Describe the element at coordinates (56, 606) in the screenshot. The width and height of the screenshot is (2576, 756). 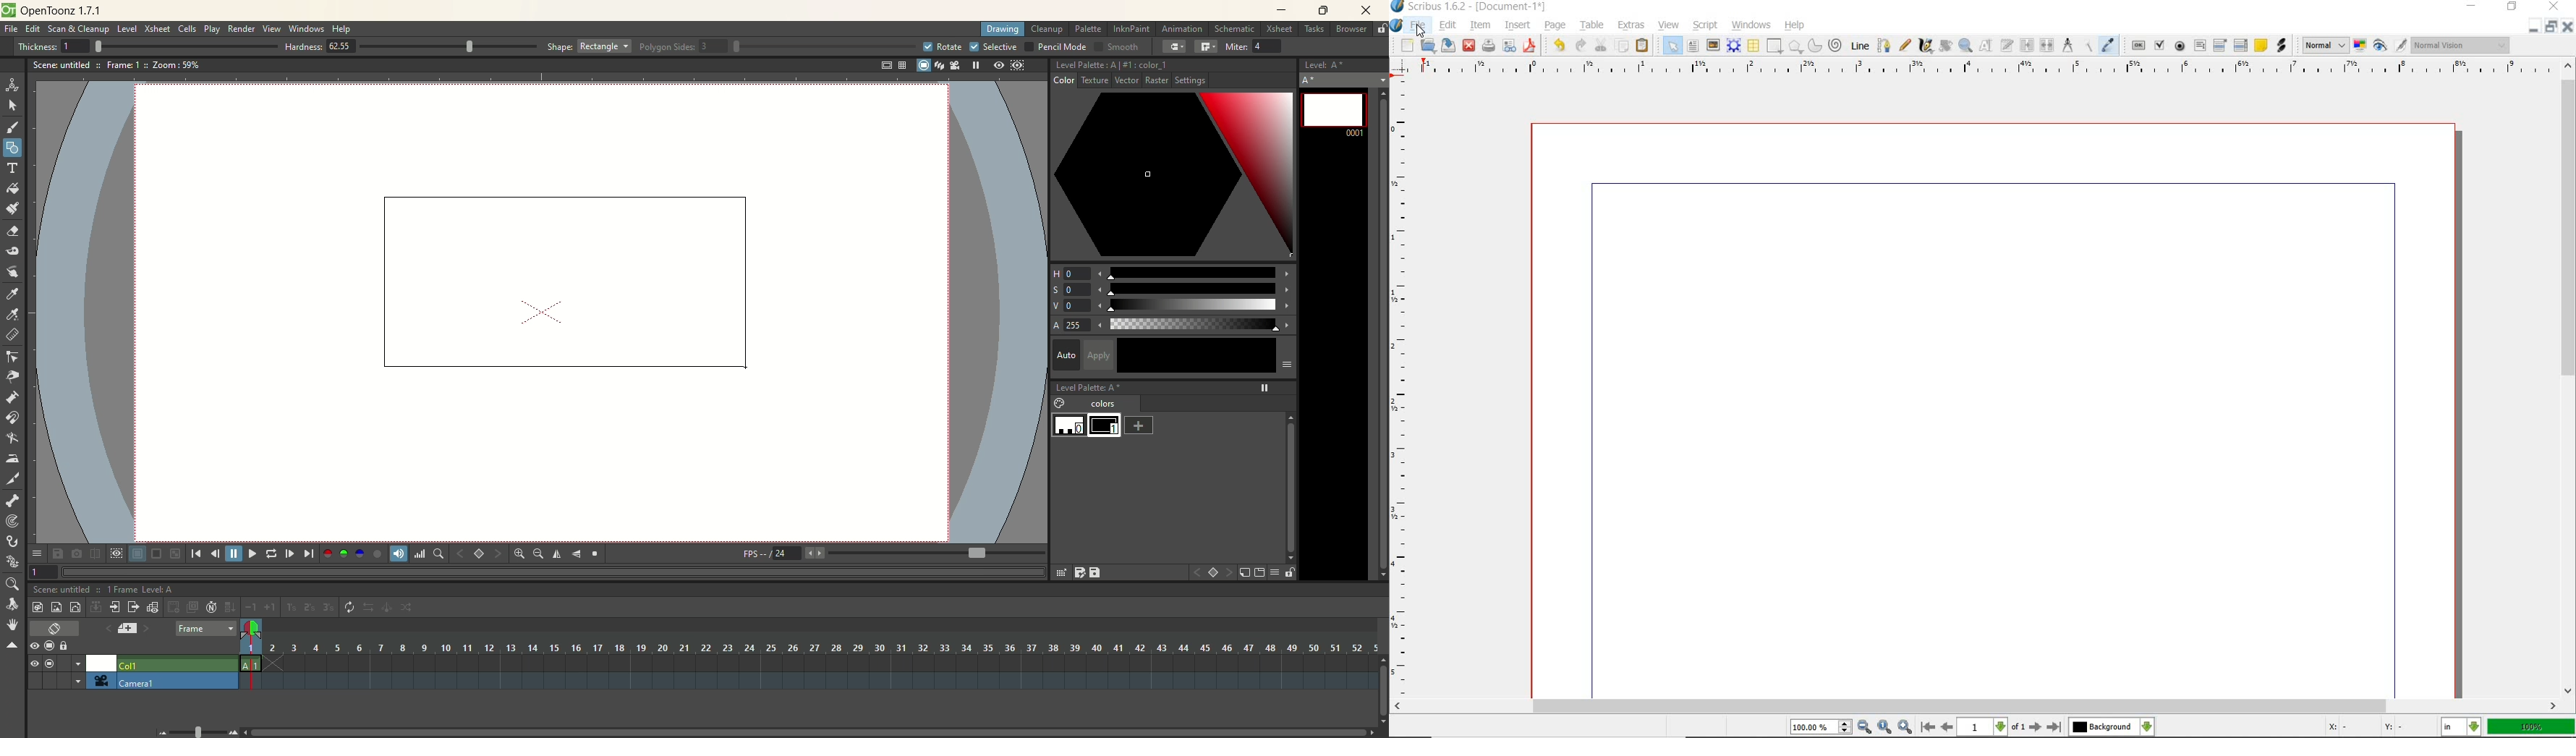
I see `new raster level` at that location.